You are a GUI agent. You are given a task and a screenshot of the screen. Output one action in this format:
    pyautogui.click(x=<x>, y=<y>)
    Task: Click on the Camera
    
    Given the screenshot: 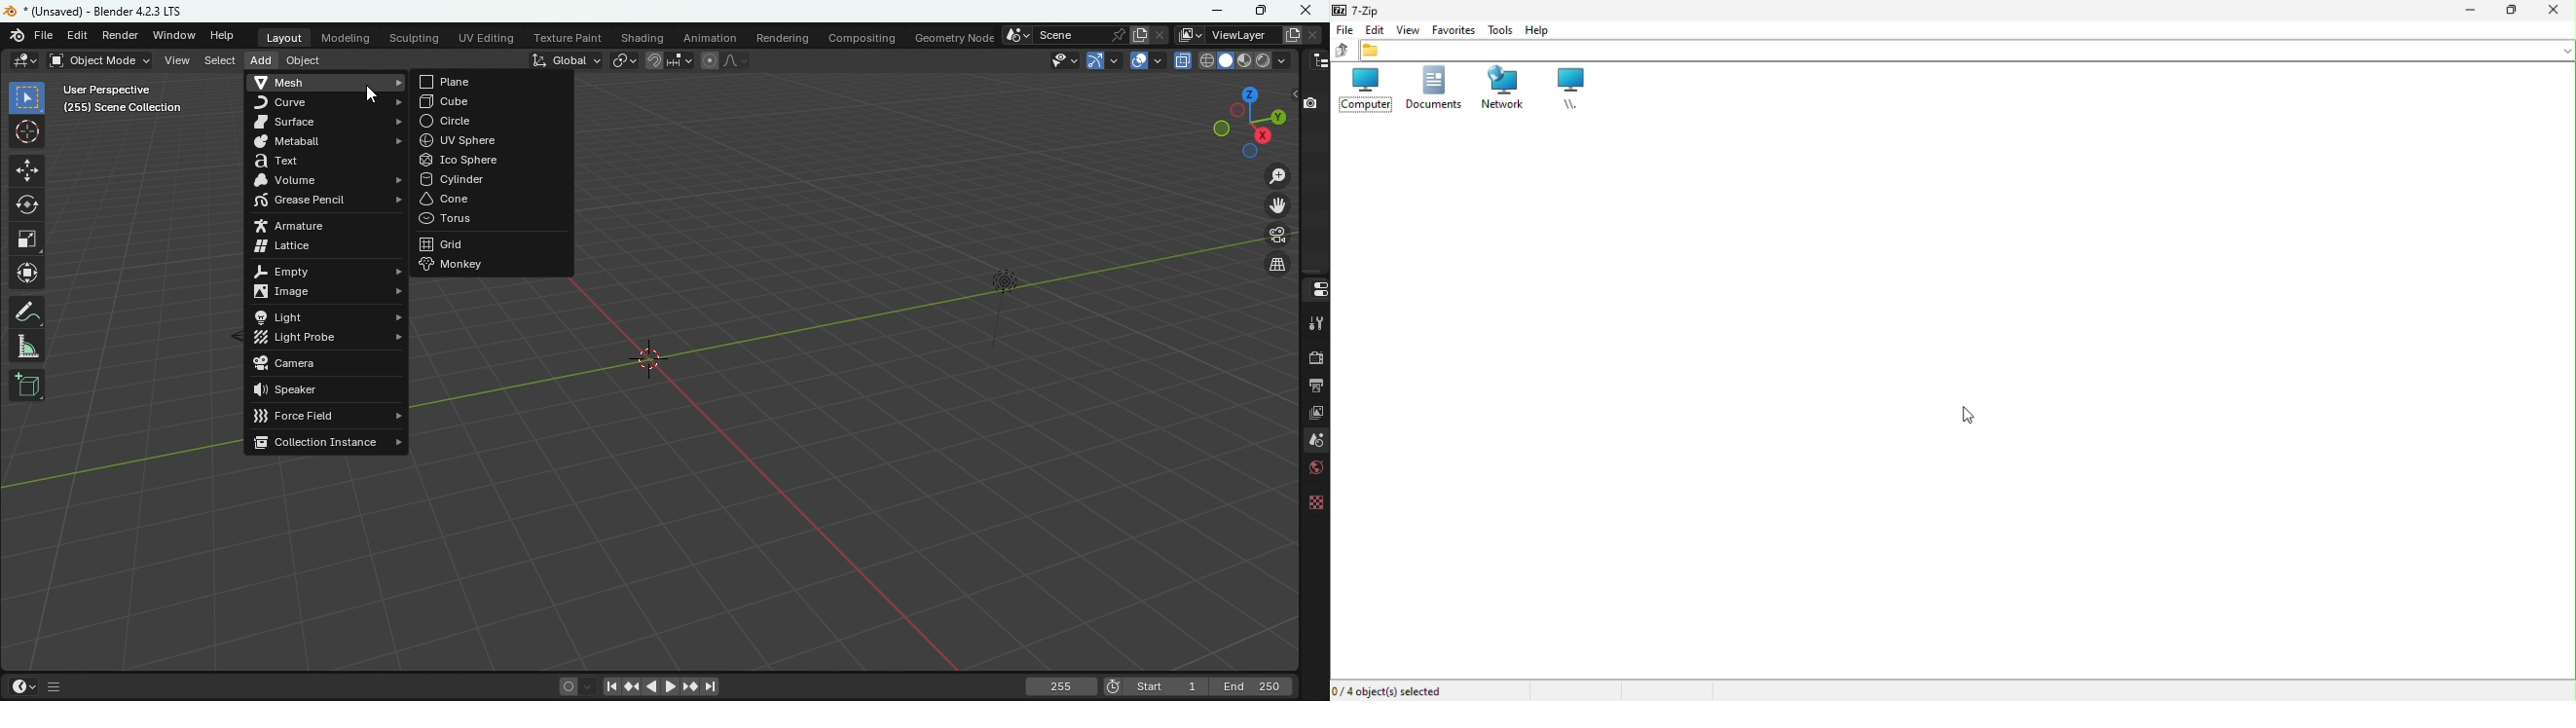 What is the action you would take?
    pyautogui.click(x=332, y=364)
    